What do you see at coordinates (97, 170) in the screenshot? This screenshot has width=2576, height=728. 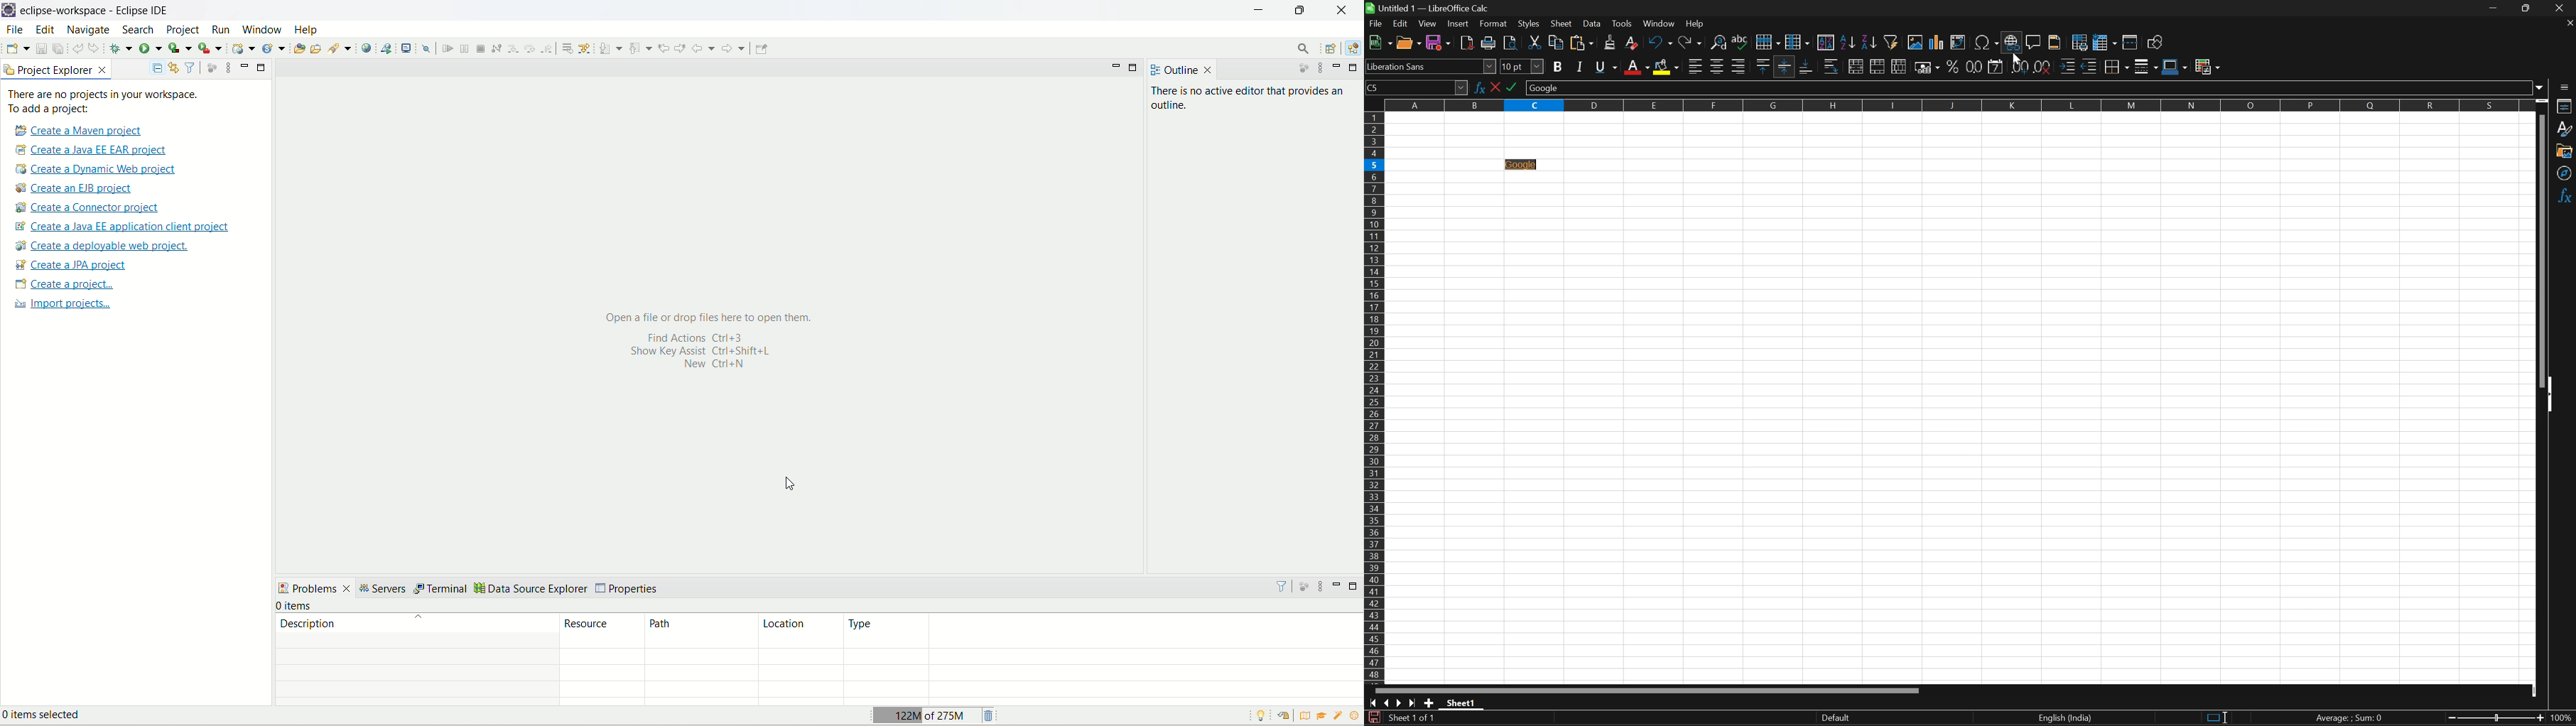 I see `create a Dynamic web project` at bounding box center [97, 170].